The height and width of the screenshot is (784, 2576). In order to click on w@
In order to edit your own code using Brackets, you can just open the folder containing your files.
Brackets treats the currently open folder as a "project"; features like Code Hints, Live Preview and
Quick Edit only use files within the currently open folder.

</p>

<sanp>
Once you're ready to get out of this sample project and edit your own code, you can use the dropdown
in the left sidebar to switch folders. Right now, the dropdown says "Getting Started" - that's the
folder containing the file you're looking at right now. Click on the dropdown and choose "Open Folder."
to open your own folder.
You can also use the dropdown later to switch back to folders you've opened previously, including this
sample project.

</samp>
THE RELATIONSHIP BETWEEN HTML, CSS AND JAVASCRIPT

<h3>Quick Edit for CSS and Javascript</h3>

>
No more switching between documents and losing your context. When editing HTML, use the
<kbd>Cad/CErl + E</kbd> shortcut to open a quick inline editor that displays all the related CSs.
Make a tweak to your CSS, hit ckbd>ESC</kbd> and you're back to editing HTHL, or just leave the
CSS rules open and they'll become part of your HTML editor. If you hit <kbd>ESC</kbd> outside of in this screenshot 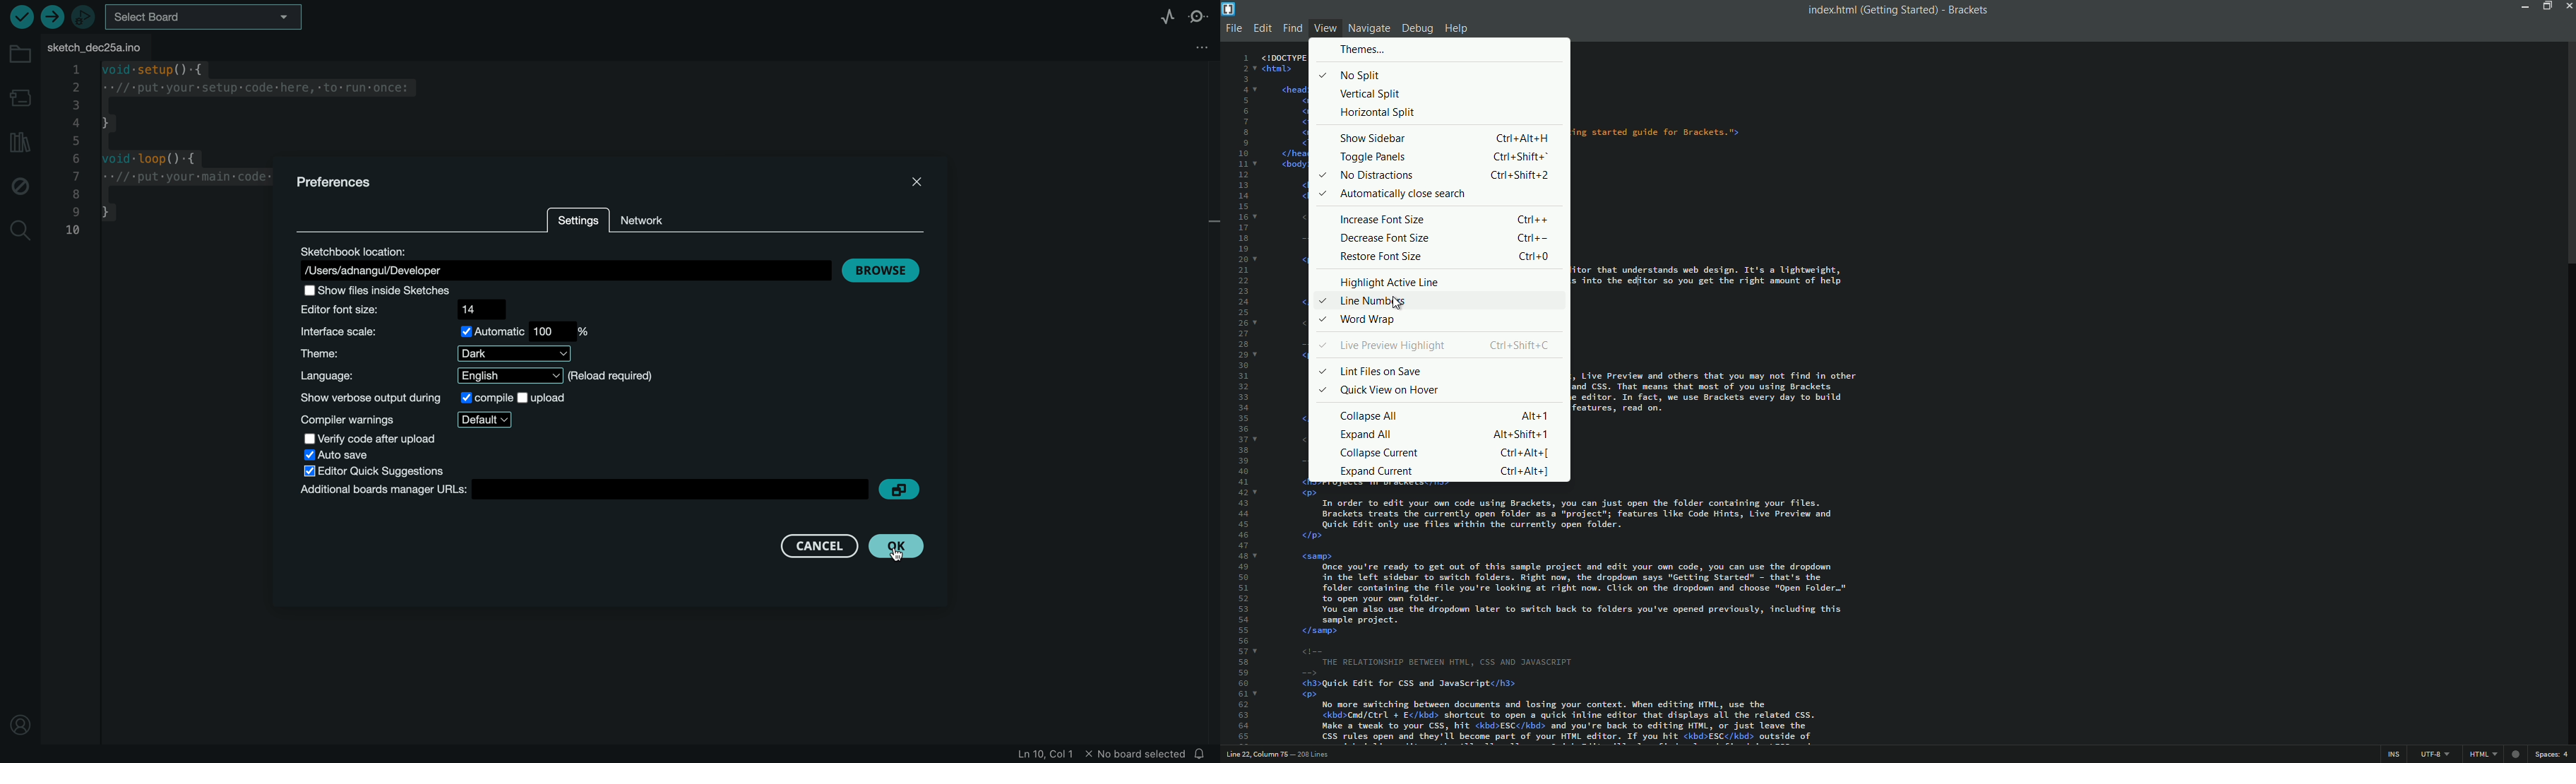, I will do `click(1570, 615)`.